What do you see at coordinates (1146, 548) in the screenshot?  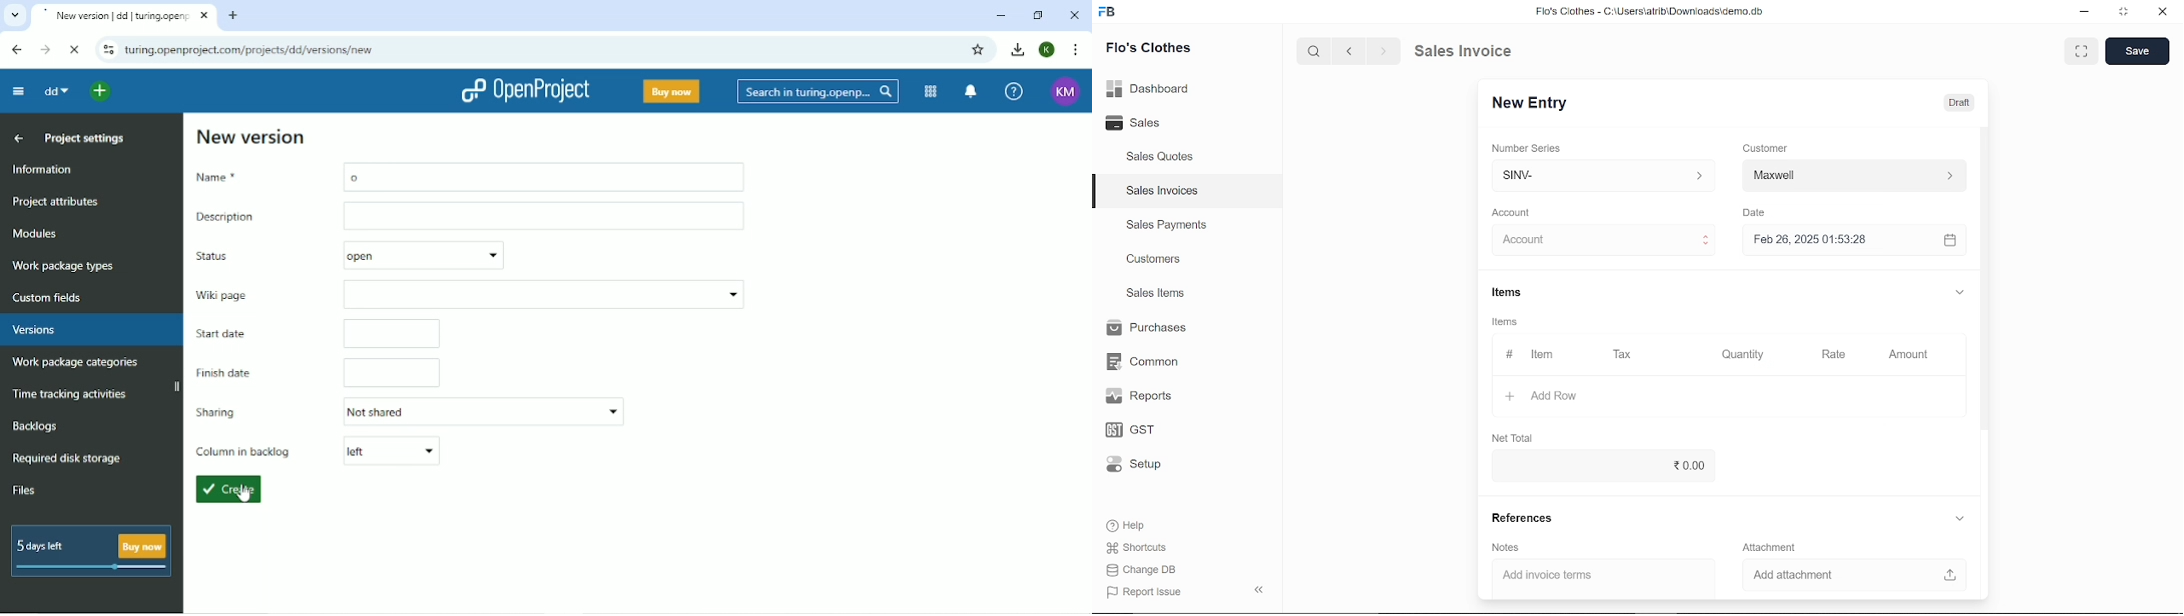 I see `Shortcuts` at bounding box center [1146, 548].